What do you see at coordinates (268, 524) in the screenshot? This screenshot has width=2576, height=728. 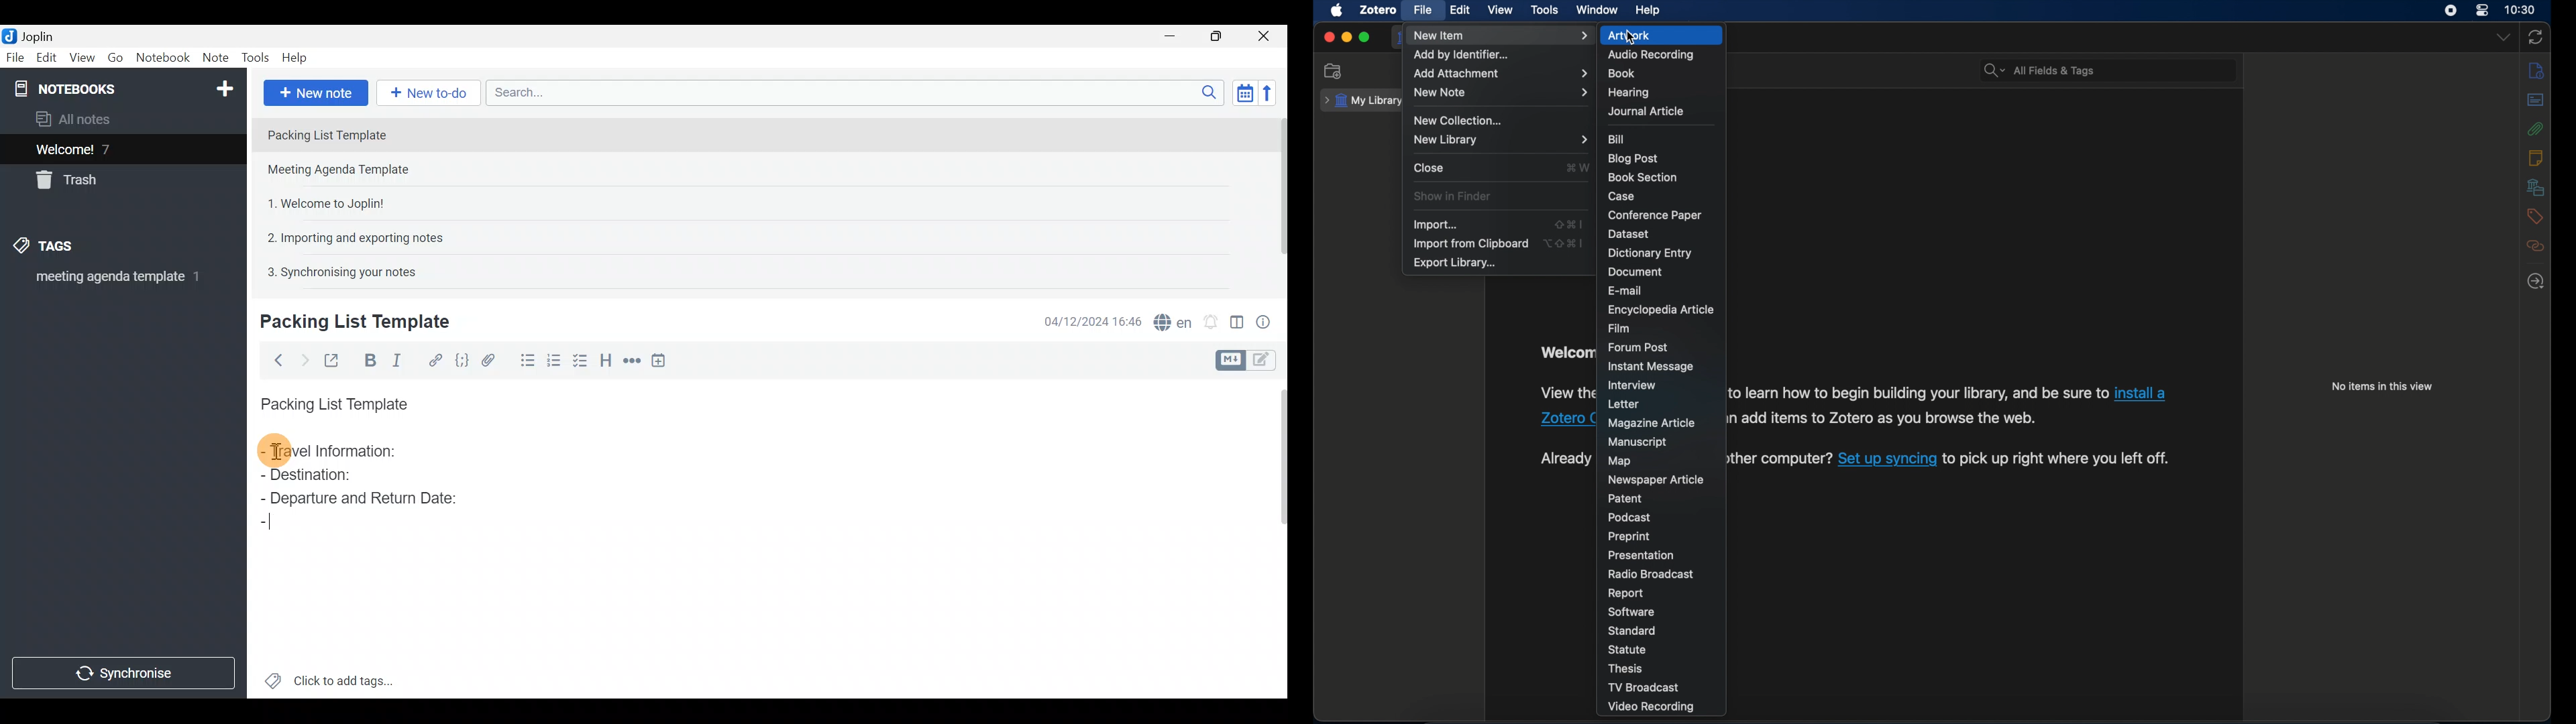 I see `Cursor` at bounding box center [268, 524].